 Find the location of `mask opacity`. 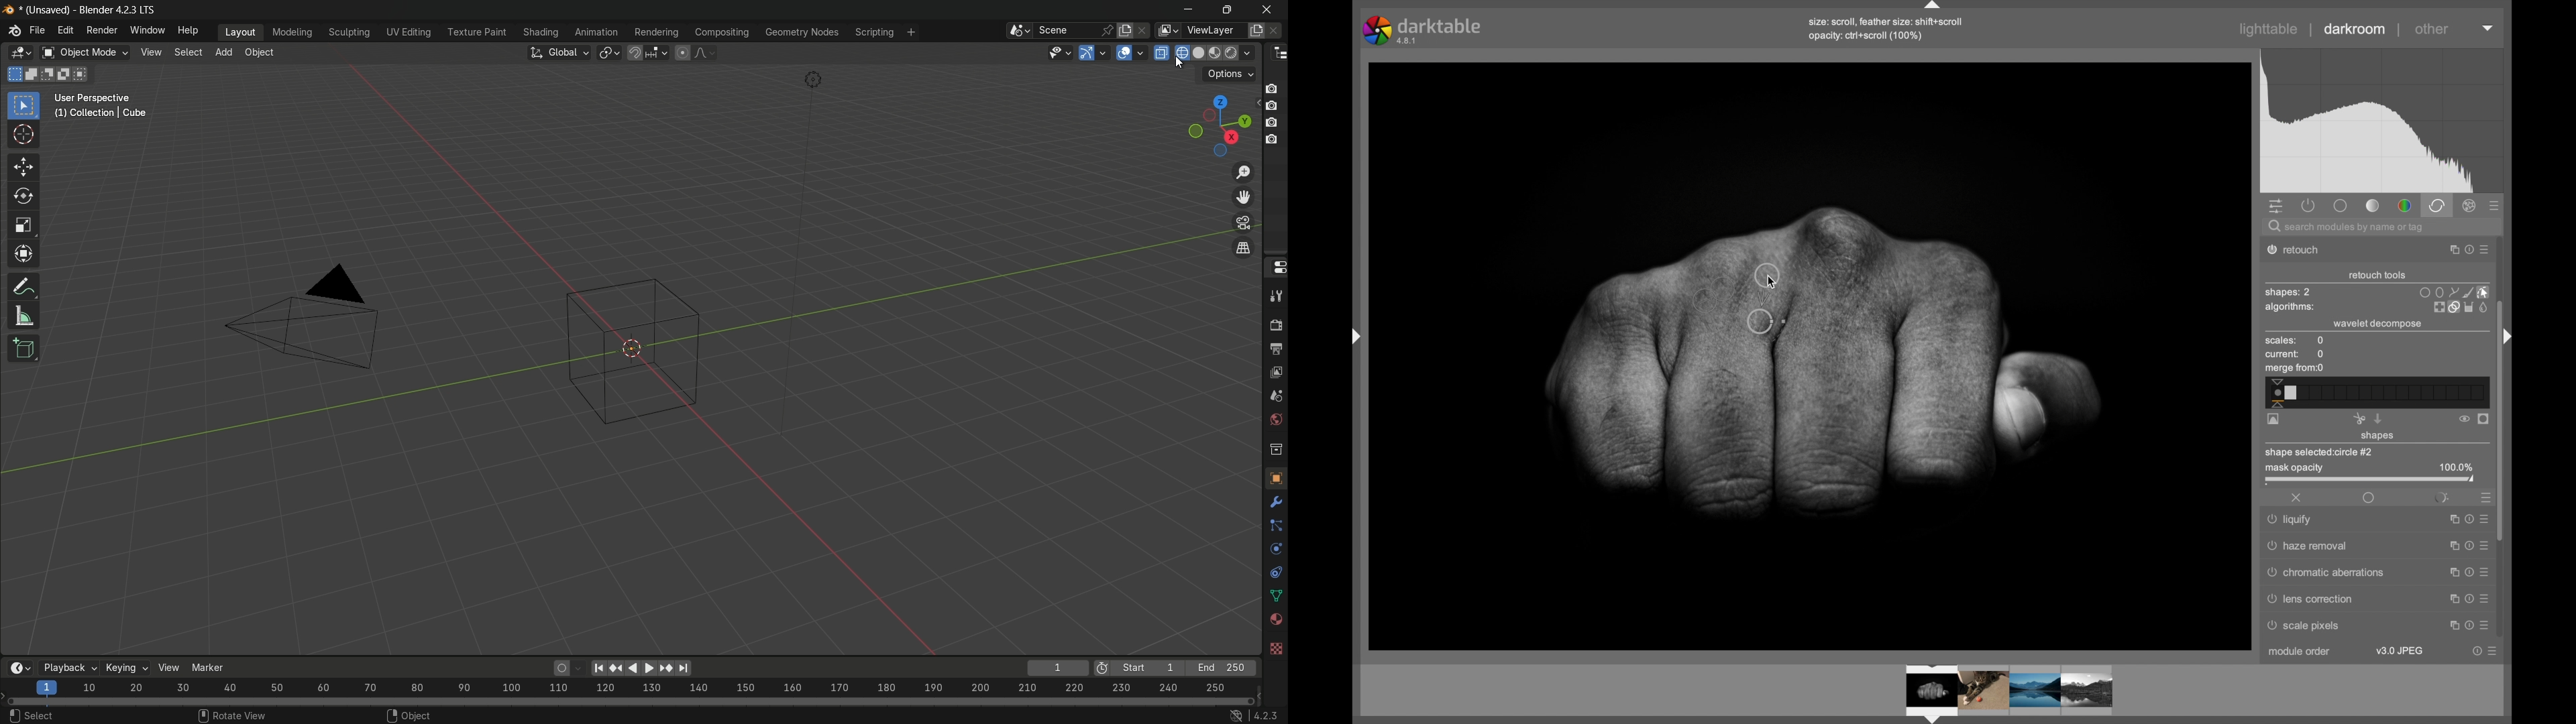

mask opacity is located at coordinates (2292, 469).